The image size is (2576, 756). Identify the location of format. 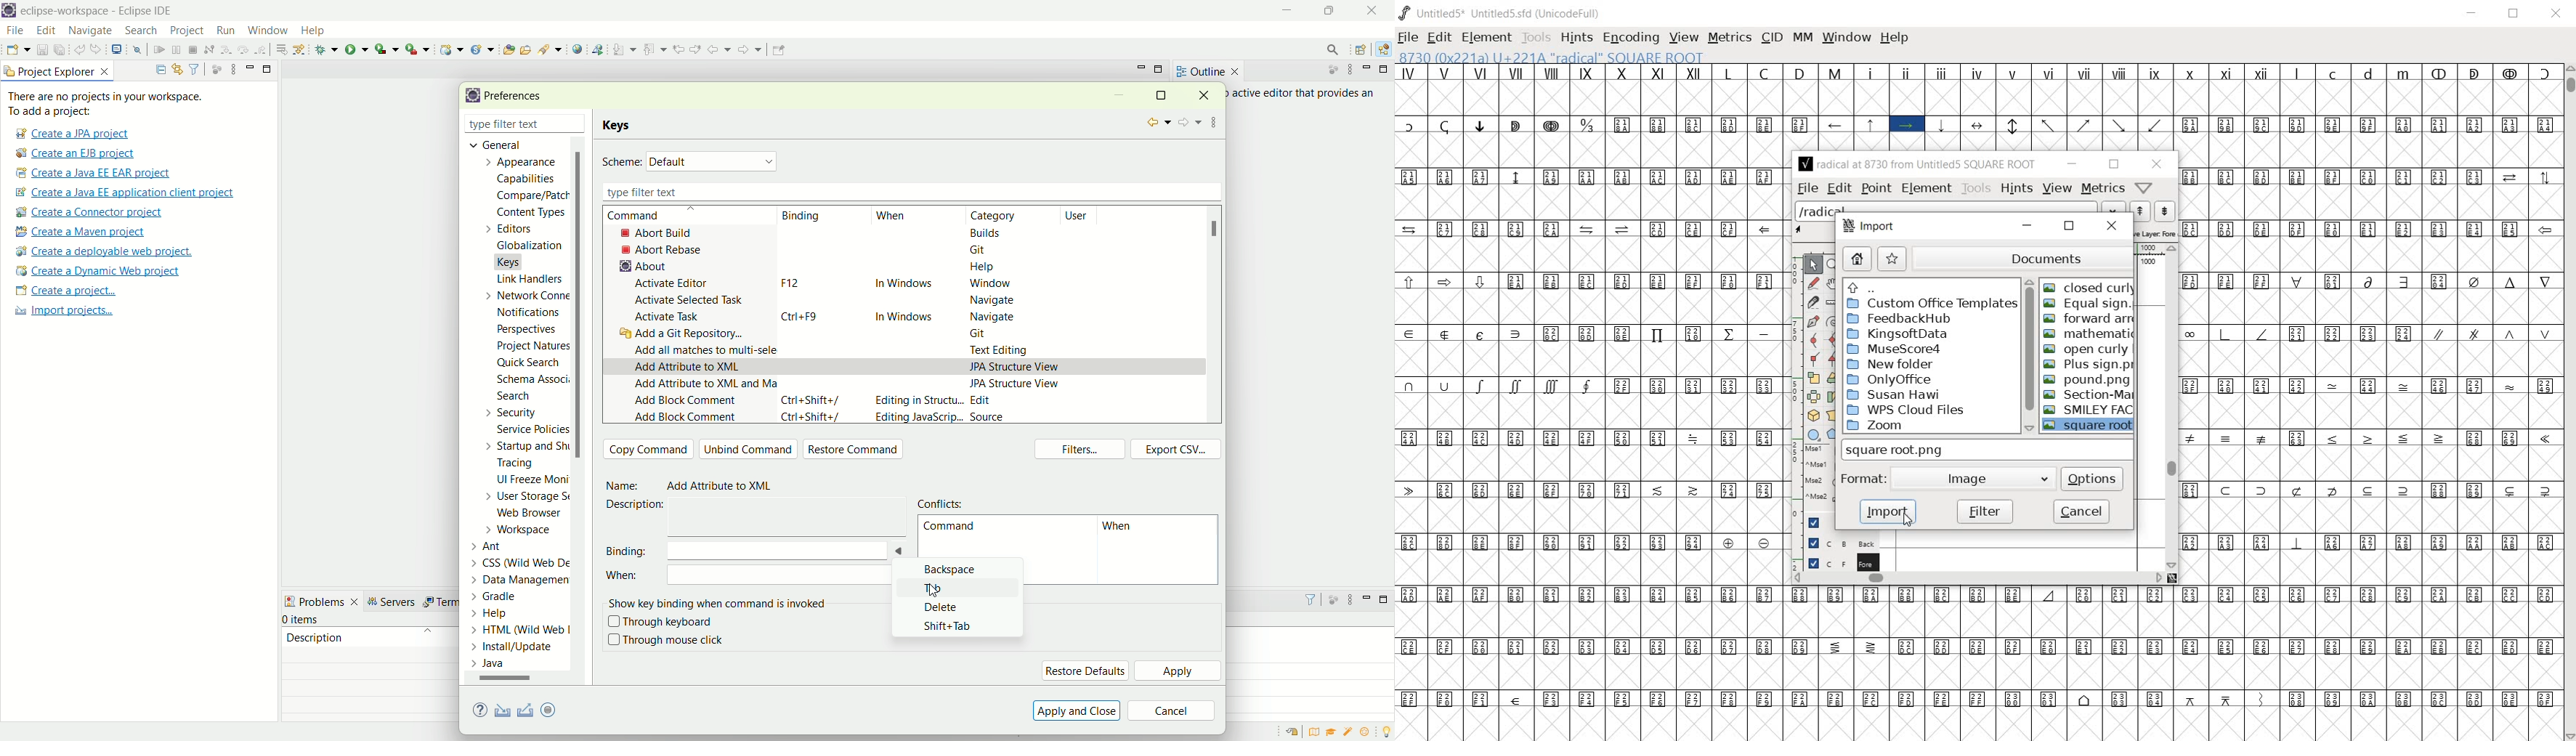
(1864, 479).